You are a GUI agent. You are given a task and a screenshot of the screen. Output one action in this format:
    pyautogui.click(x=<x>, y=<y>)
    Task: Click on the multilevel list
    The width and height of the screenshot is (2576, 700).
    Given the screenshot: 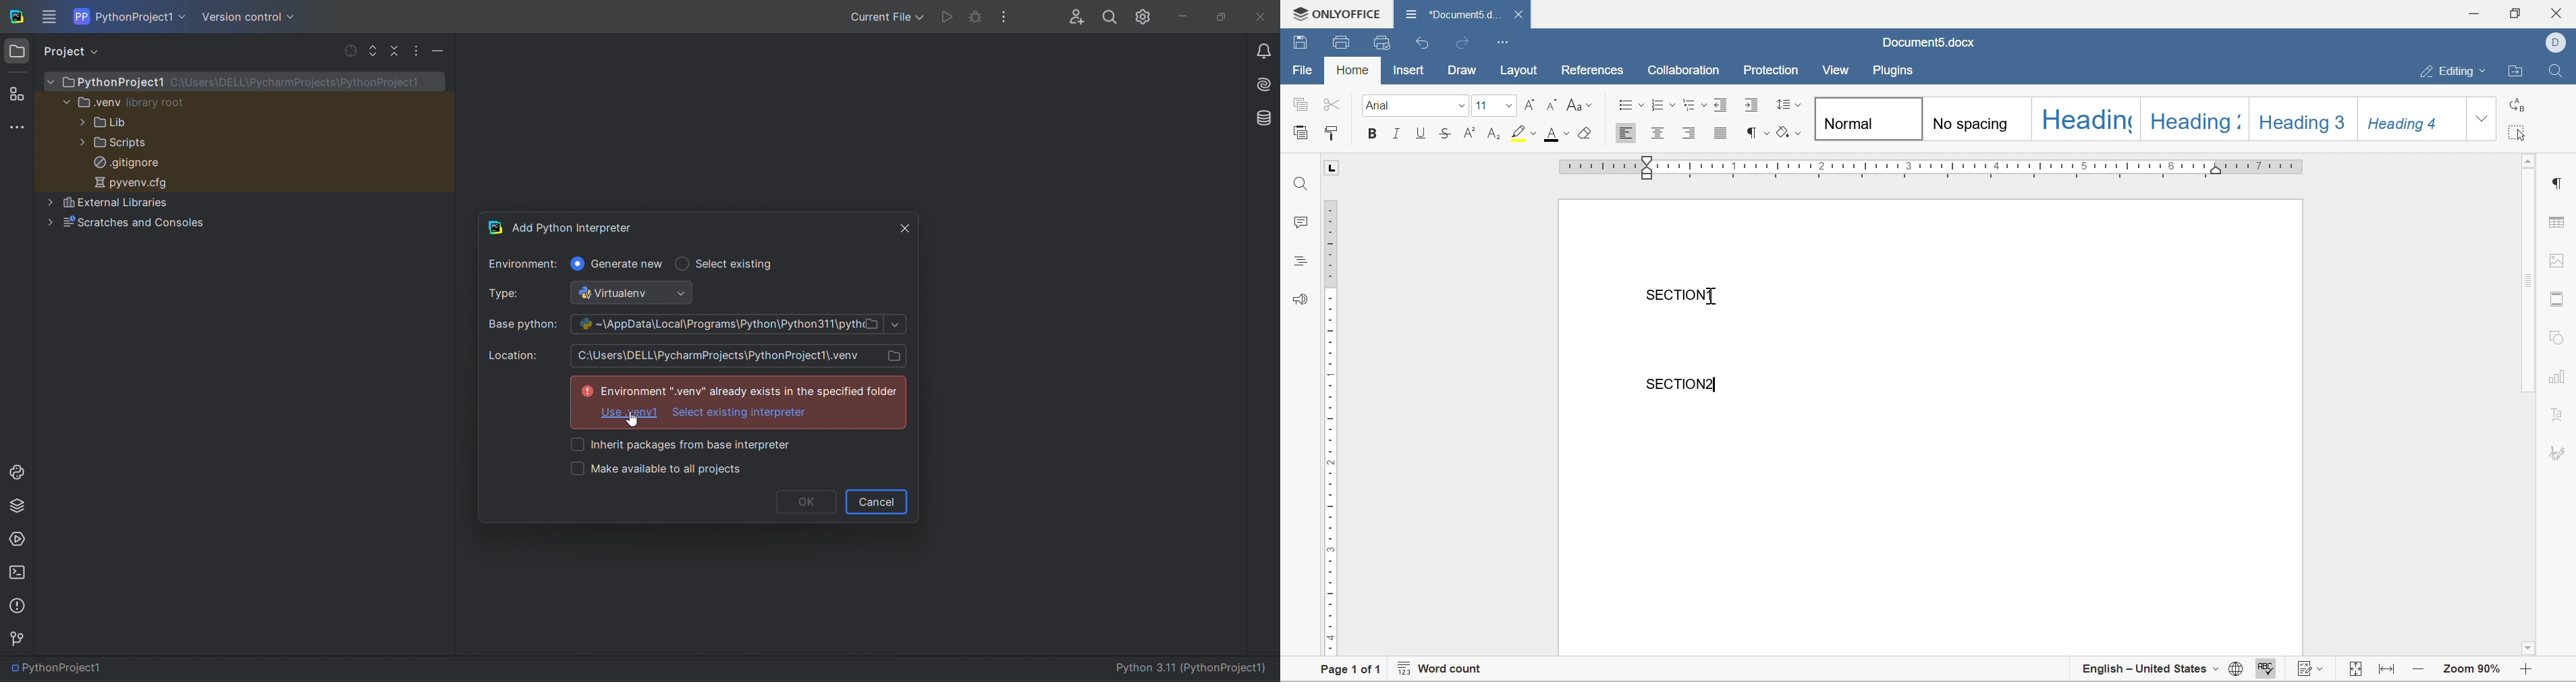 What is the action you would take?
    pyautogui.click(x=1695, y=105)
    